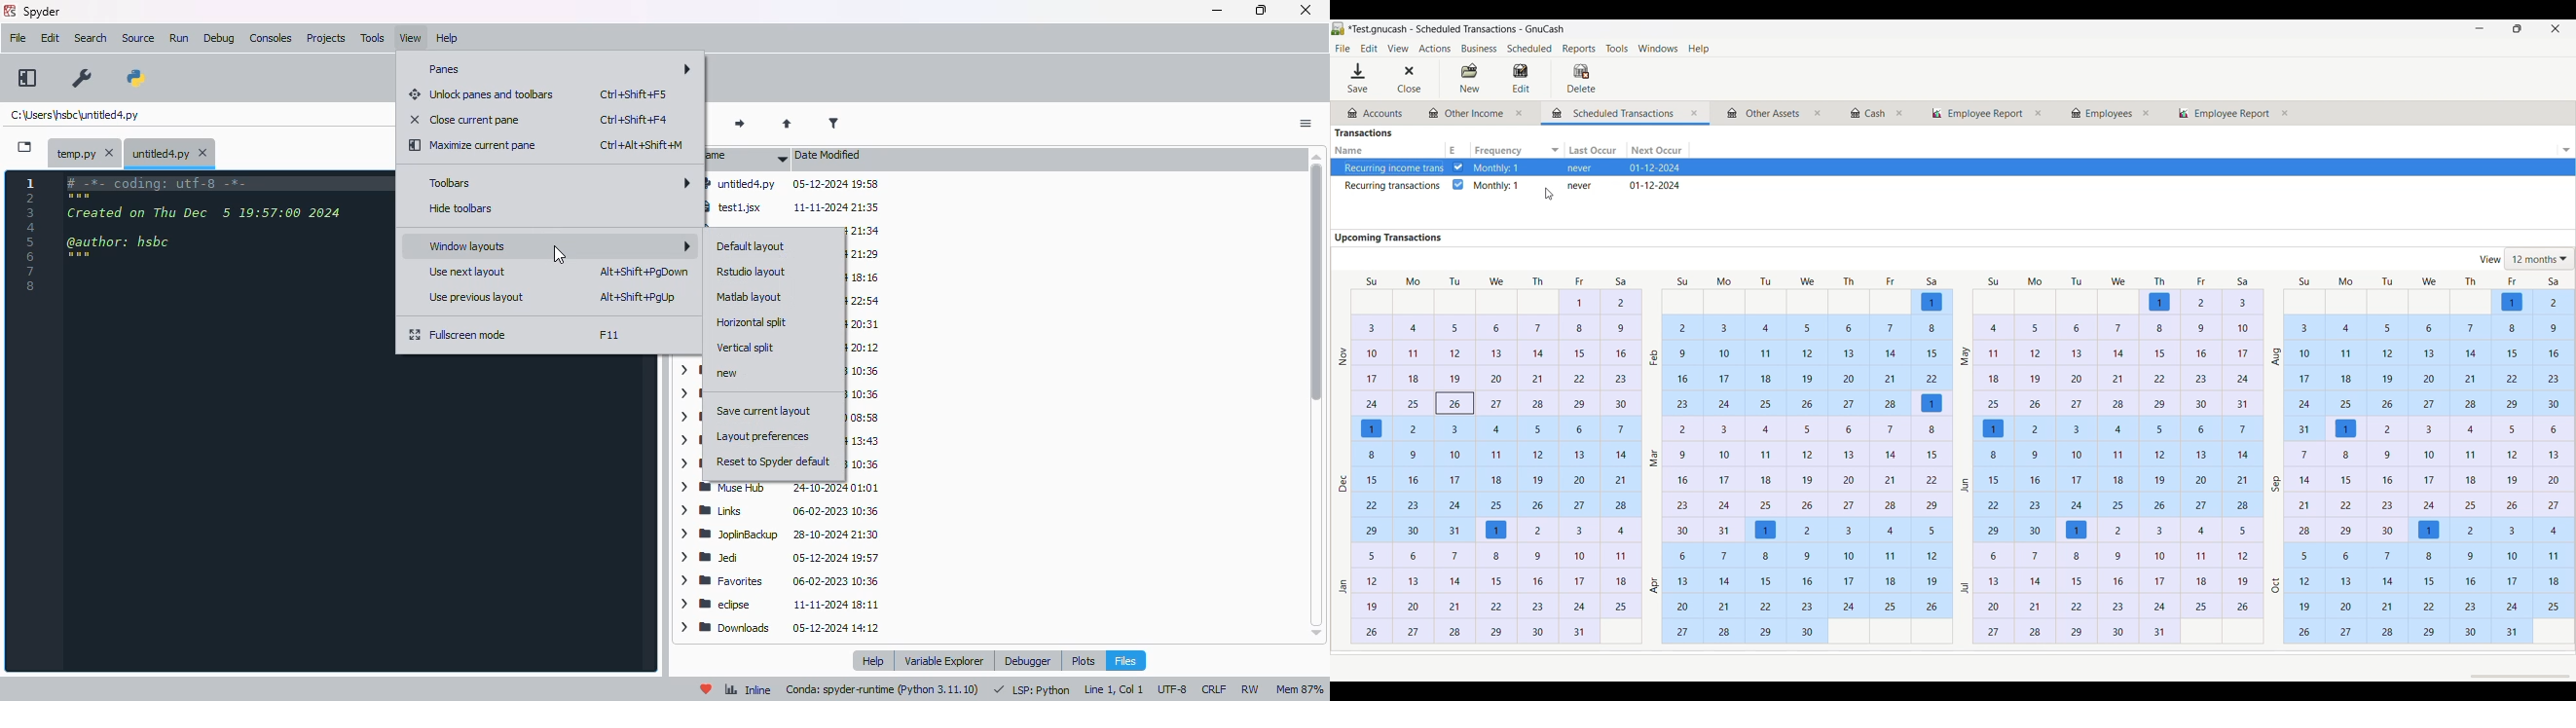 Image resolution: width=2576 pixels, height=728 pixels. Describe the element at coordinates (136, 80) in the screenshot. I see `PYTHONPATH MANAGER` at that location.